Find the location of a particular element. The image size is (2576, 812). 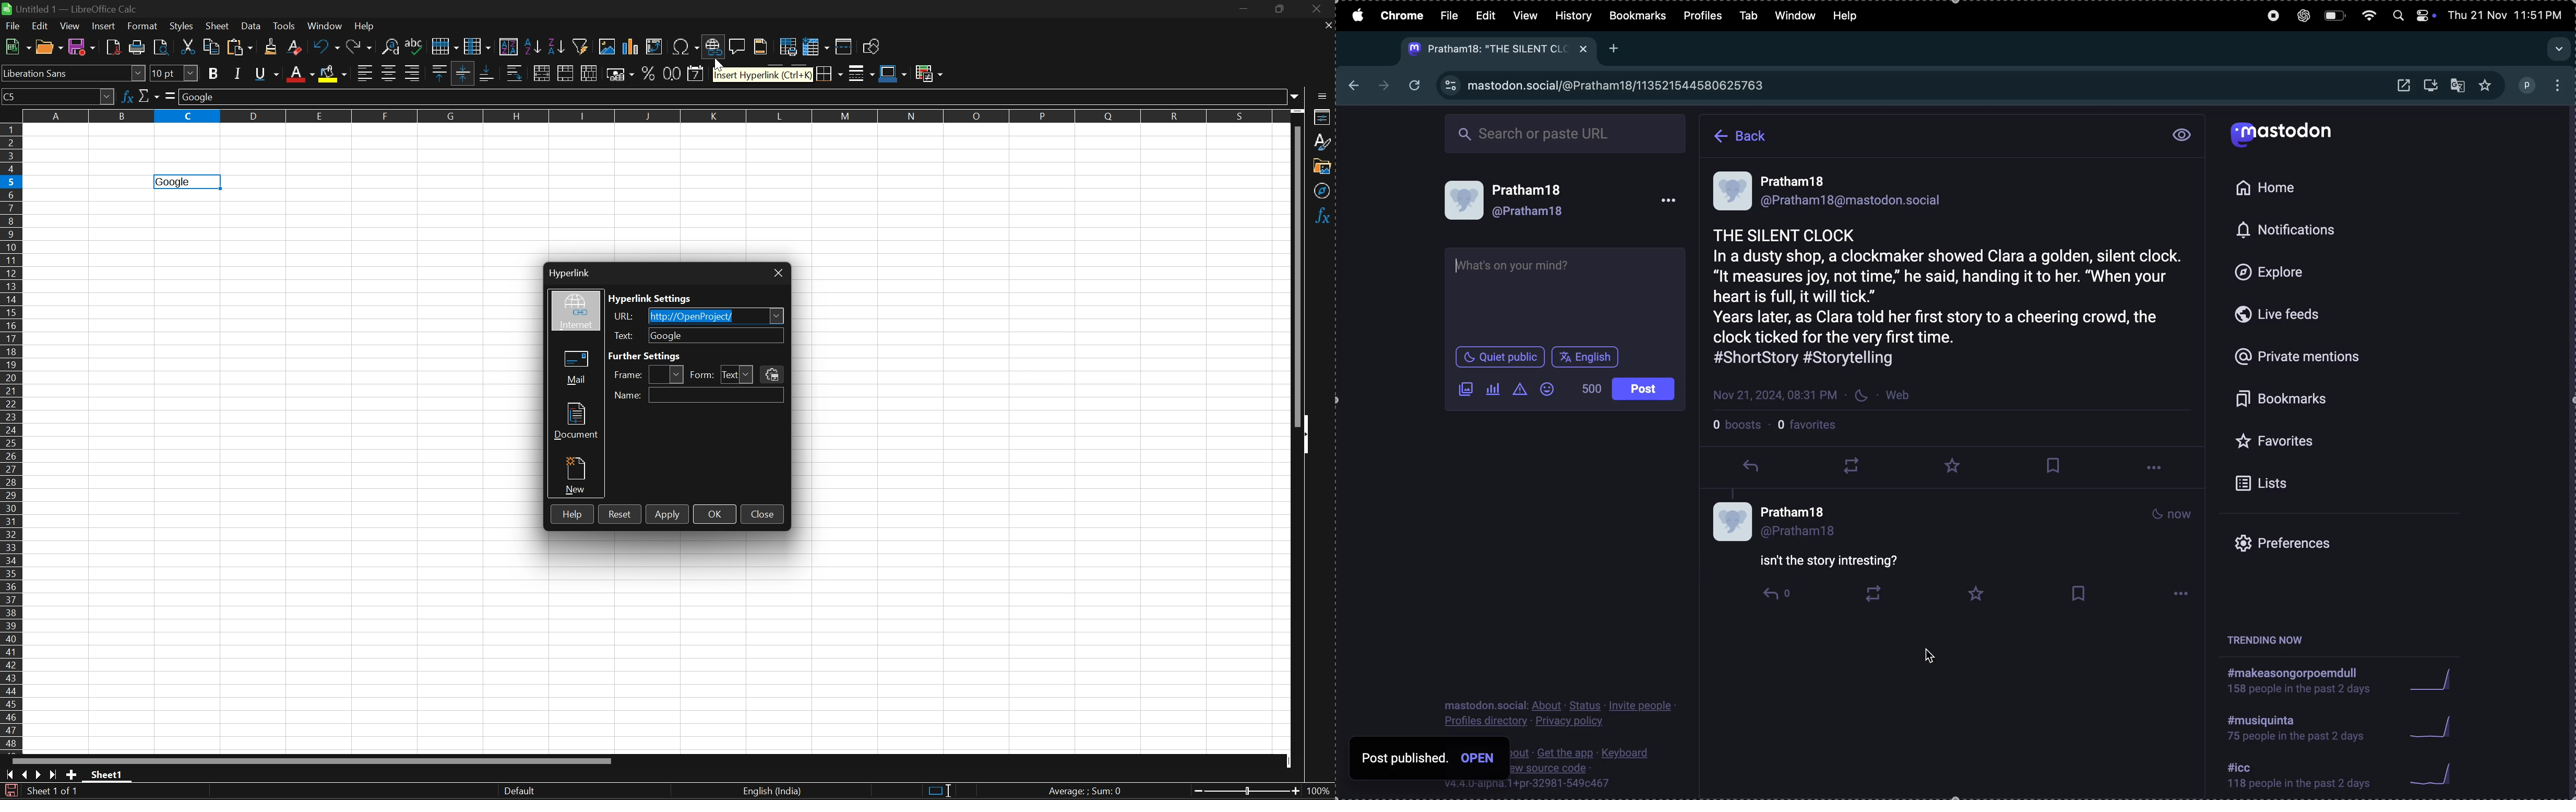

Google is located at coordinates (666, 335).